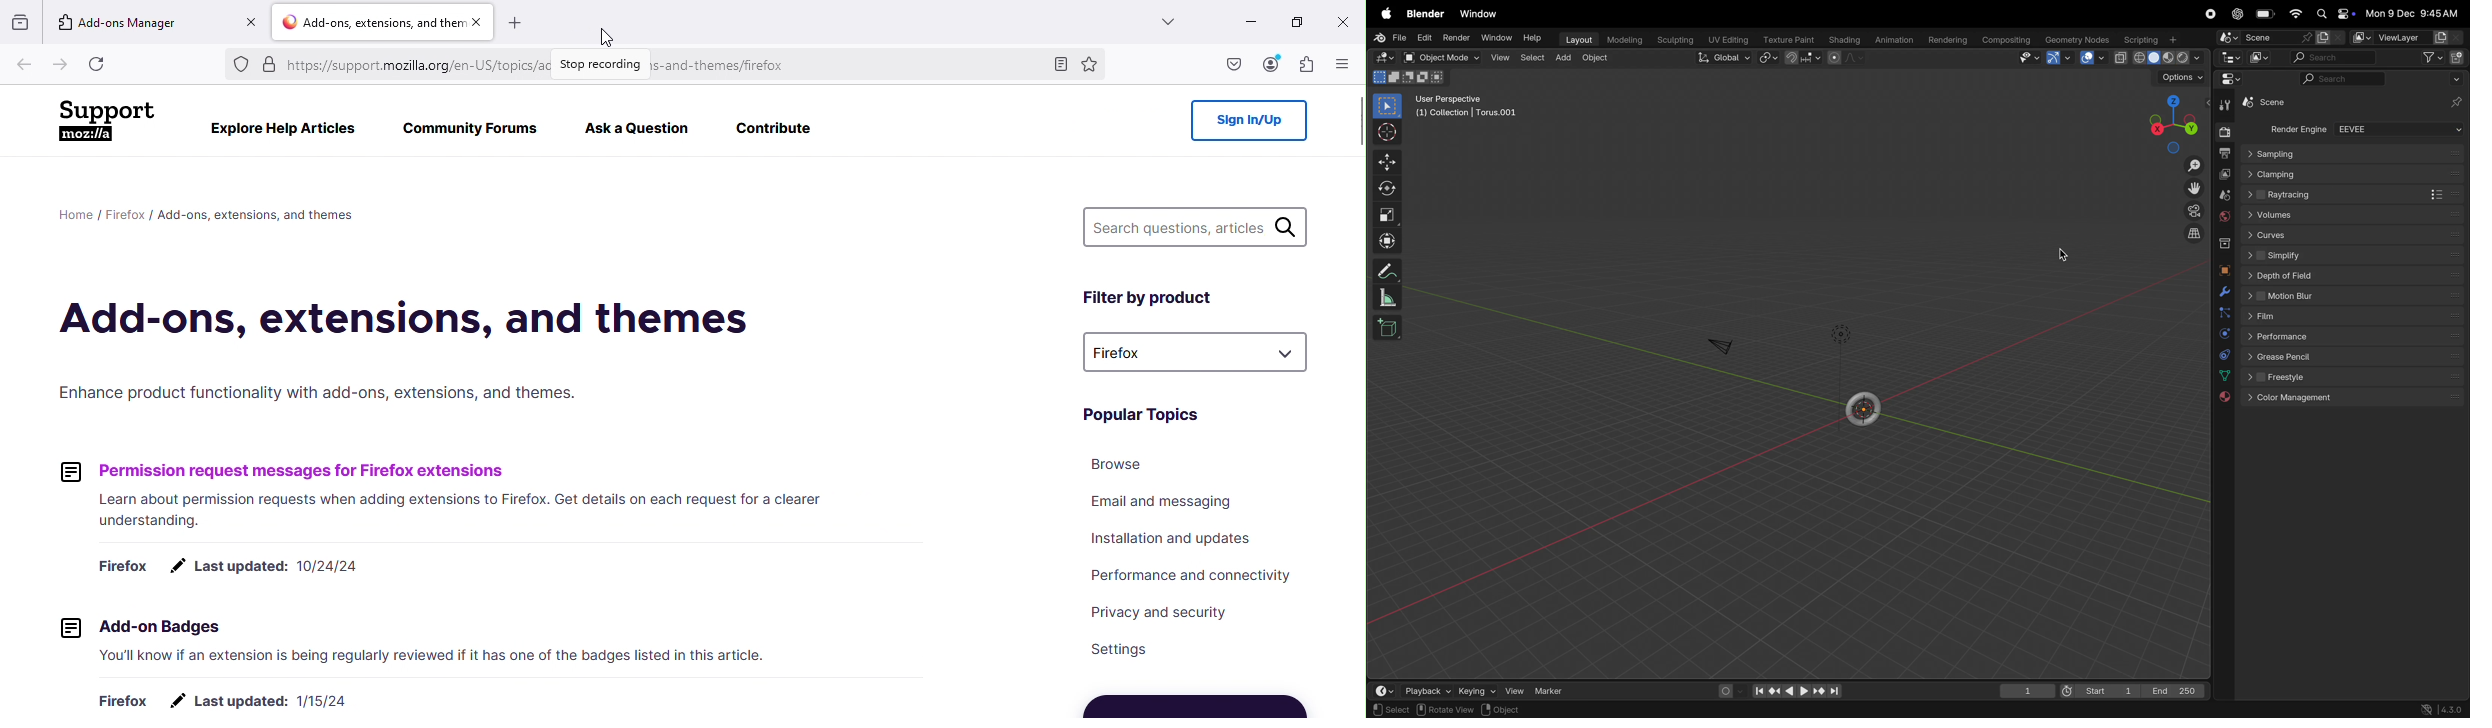 The height and width of the screenshot is (728, 2492). I want to click on render, so click(2221, 131).